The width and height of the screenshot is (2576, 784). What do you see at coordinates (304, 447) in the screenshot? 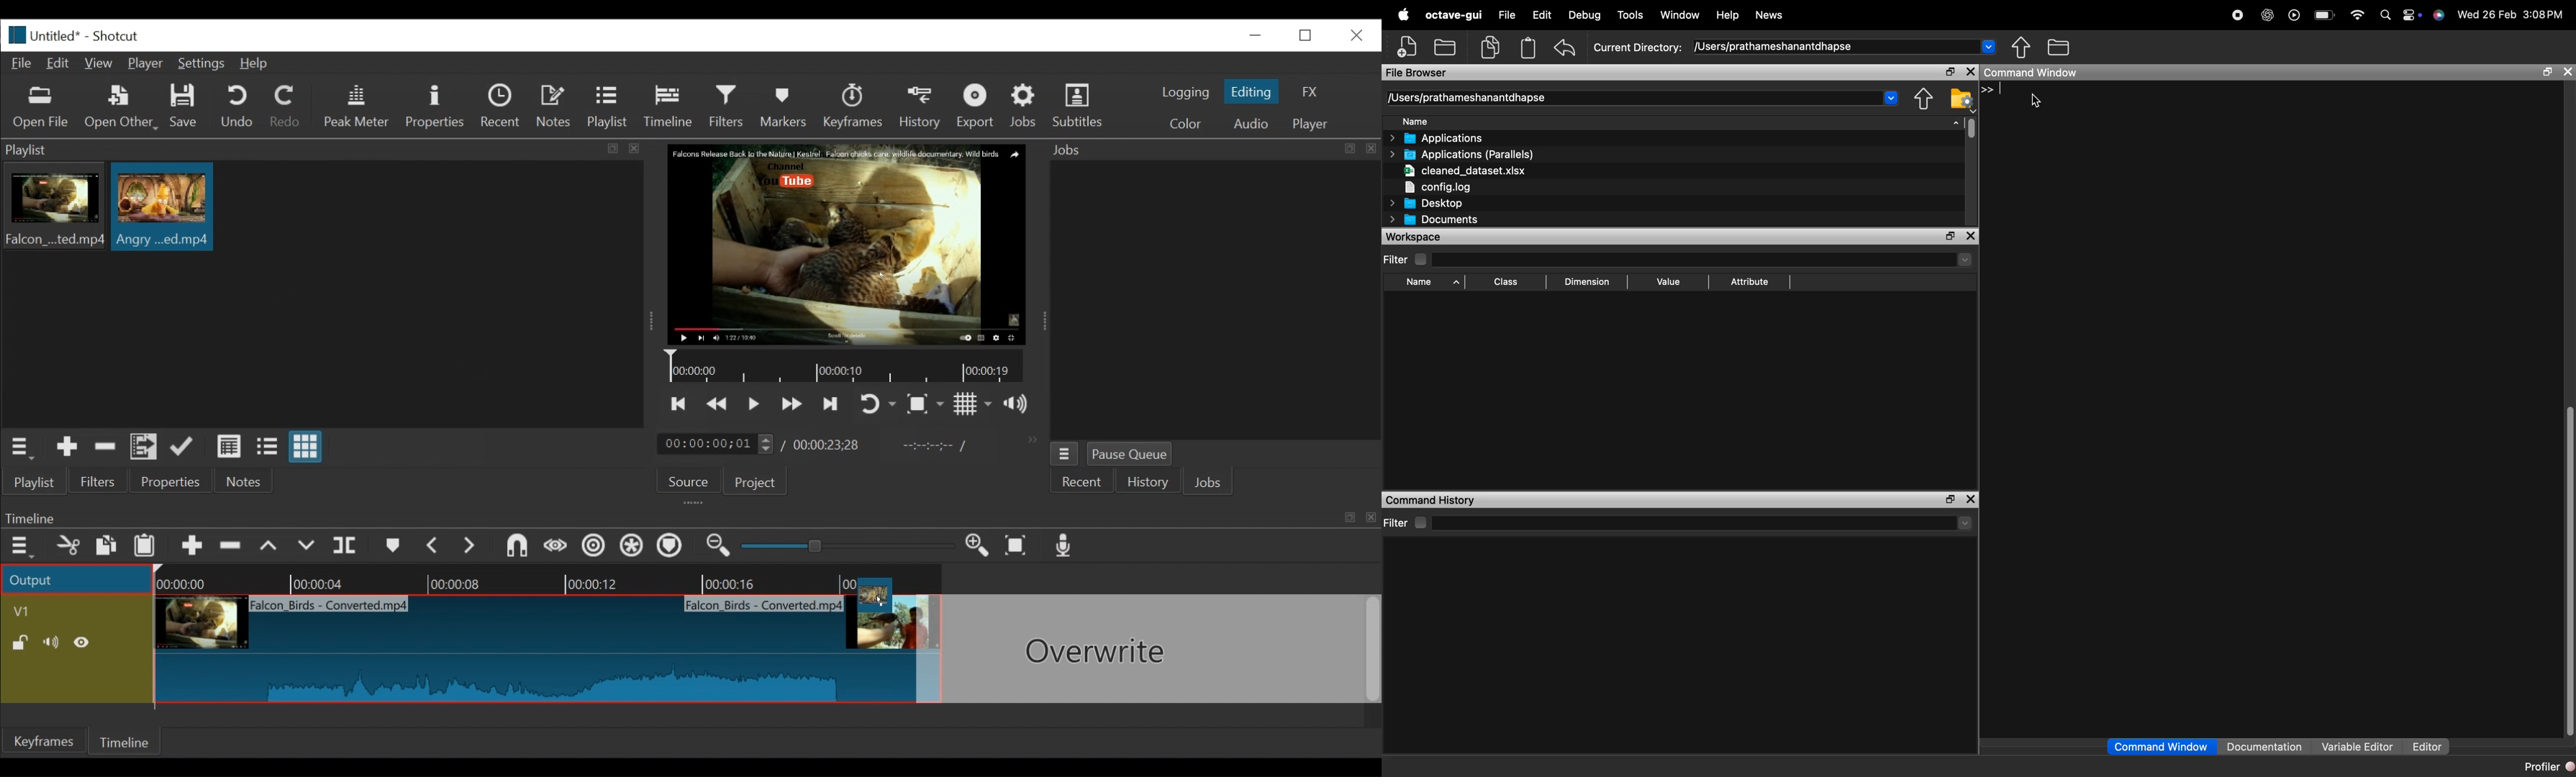
I see `view as icons` at bounding box center [304, 447].